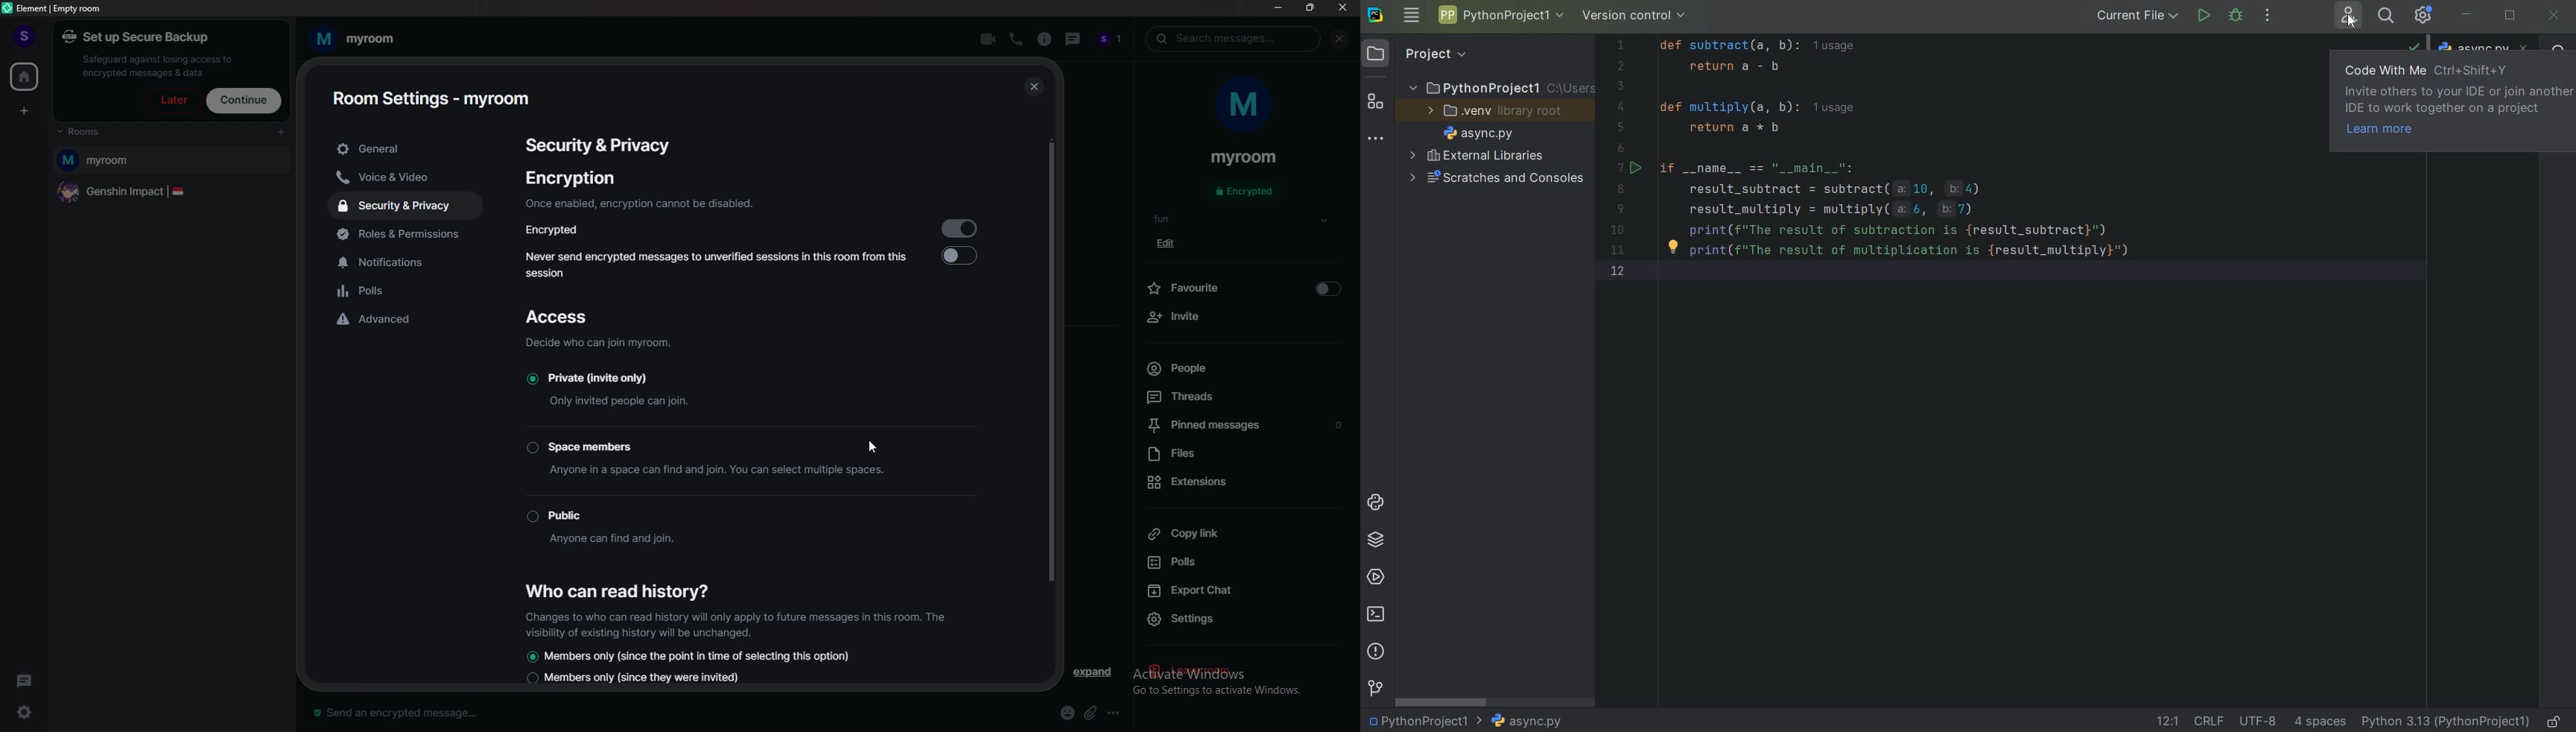 The height and width of the screenshot is (756, 2576). I want to click on room settings - myroom, so click(433, 96).